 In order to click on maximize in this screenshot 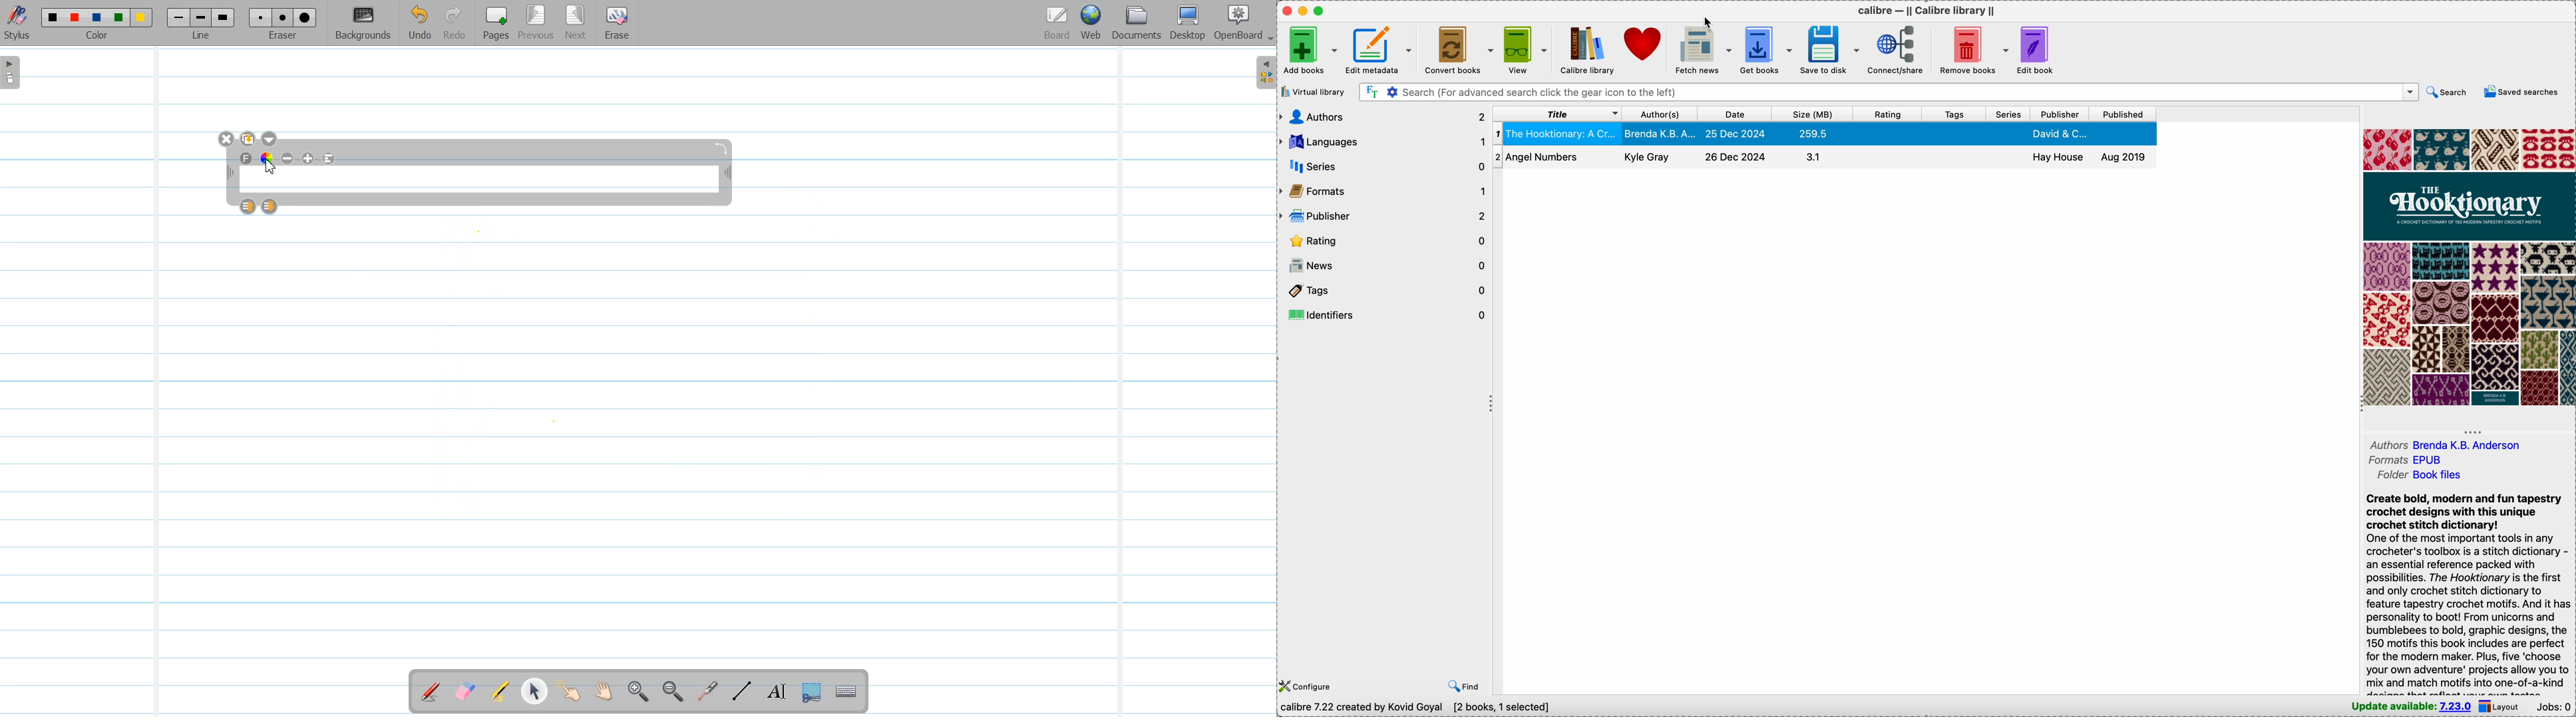, I will do `click(1321, 11)`.